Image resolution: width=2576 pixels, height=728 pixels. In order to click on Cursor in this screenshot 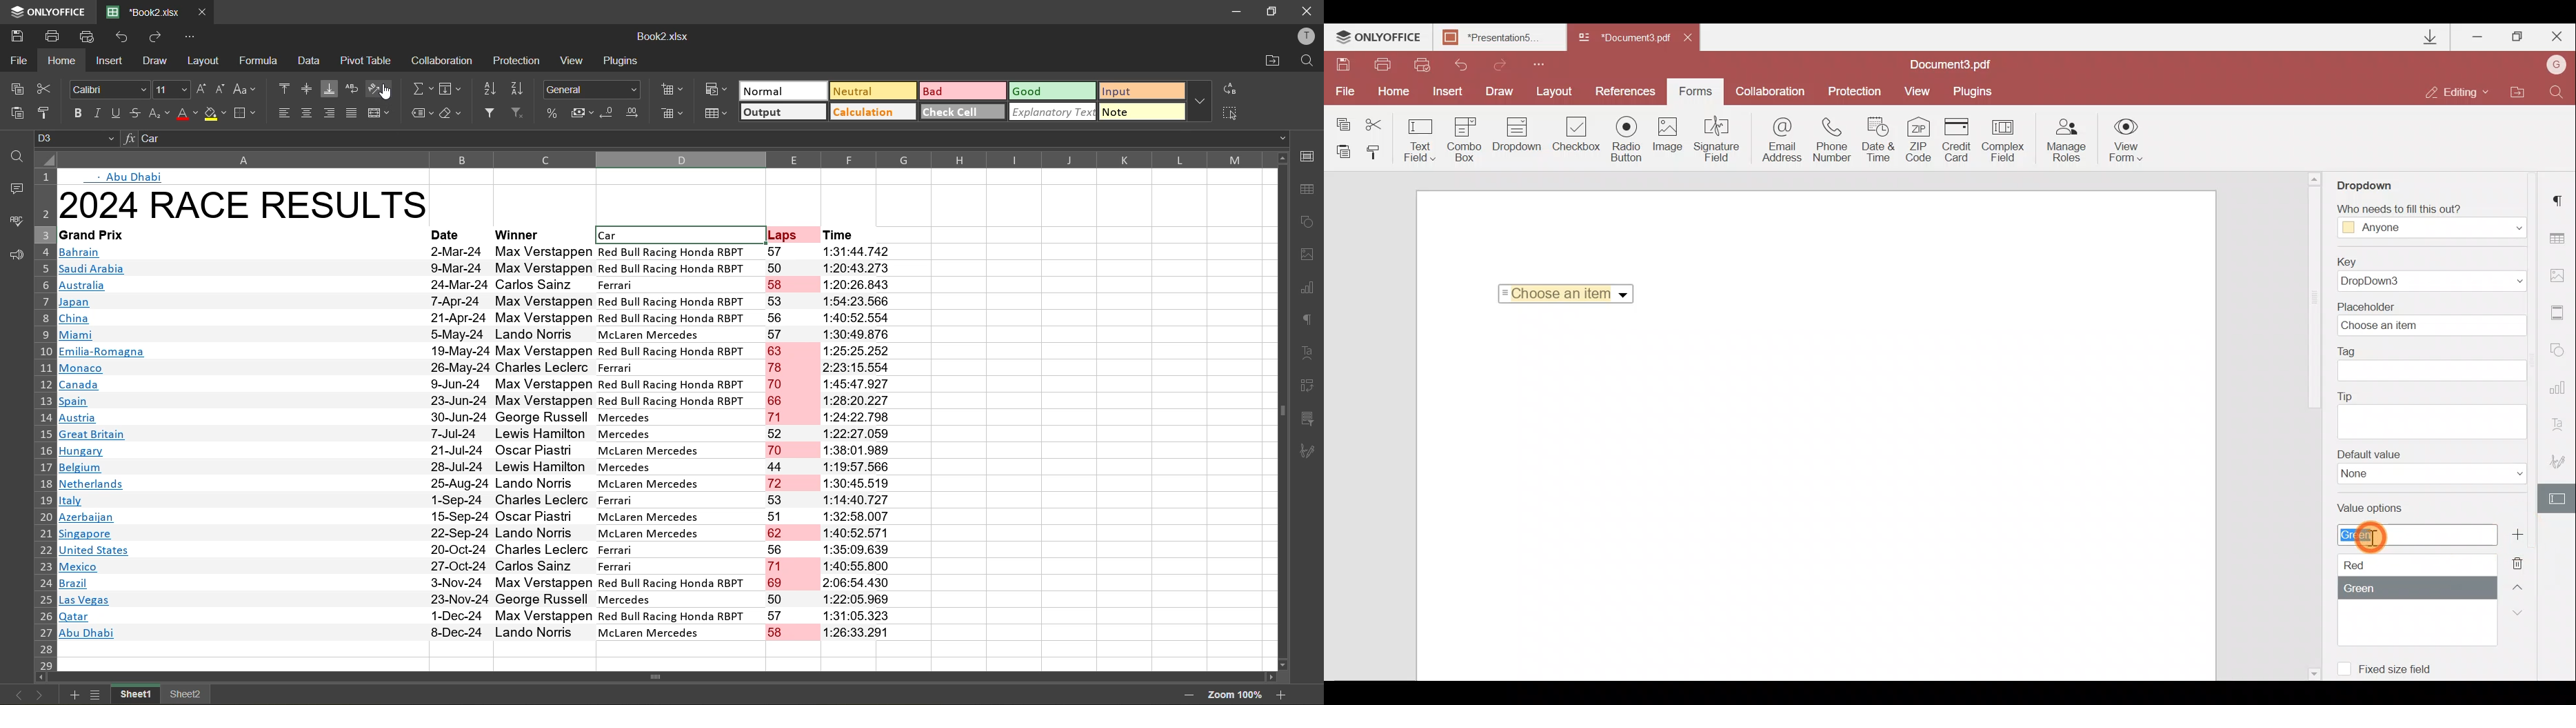, I will do `click(2368, 535)`.